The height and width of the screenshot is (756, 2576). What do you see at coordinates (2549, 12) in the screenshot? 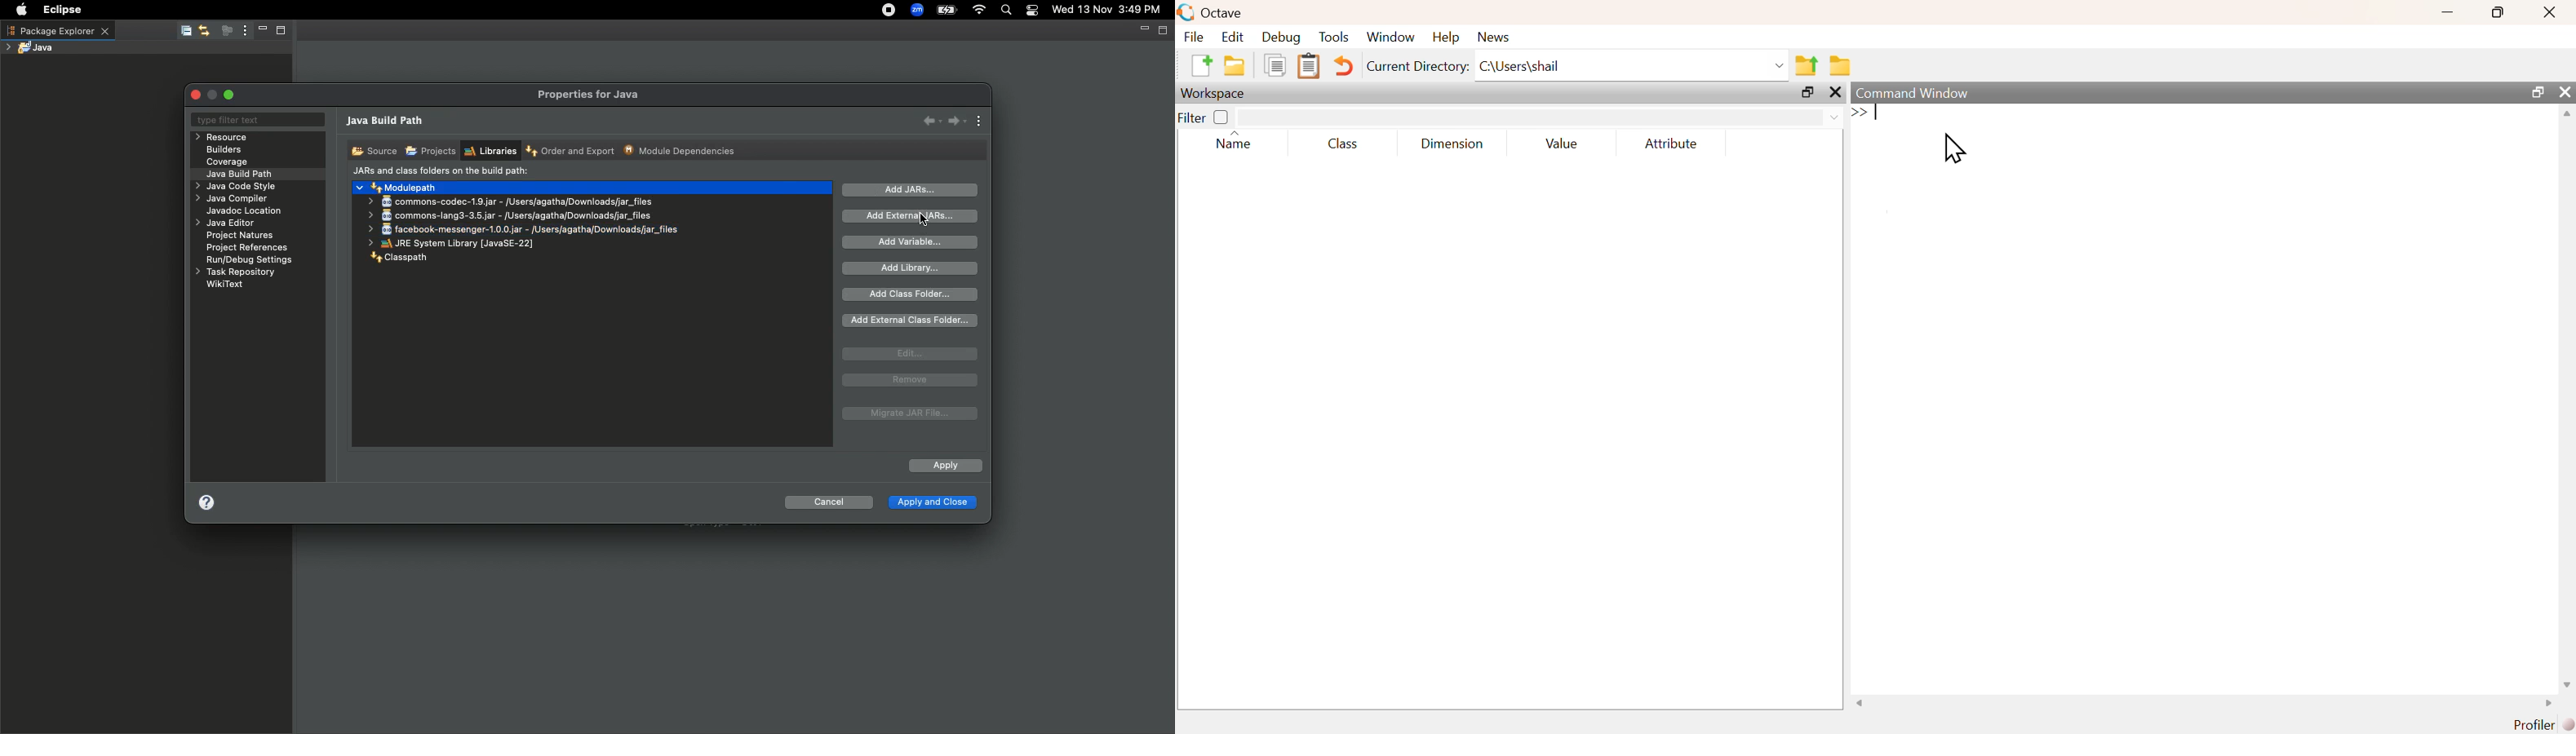
I see `Close` at bounding box center [2549, 12].